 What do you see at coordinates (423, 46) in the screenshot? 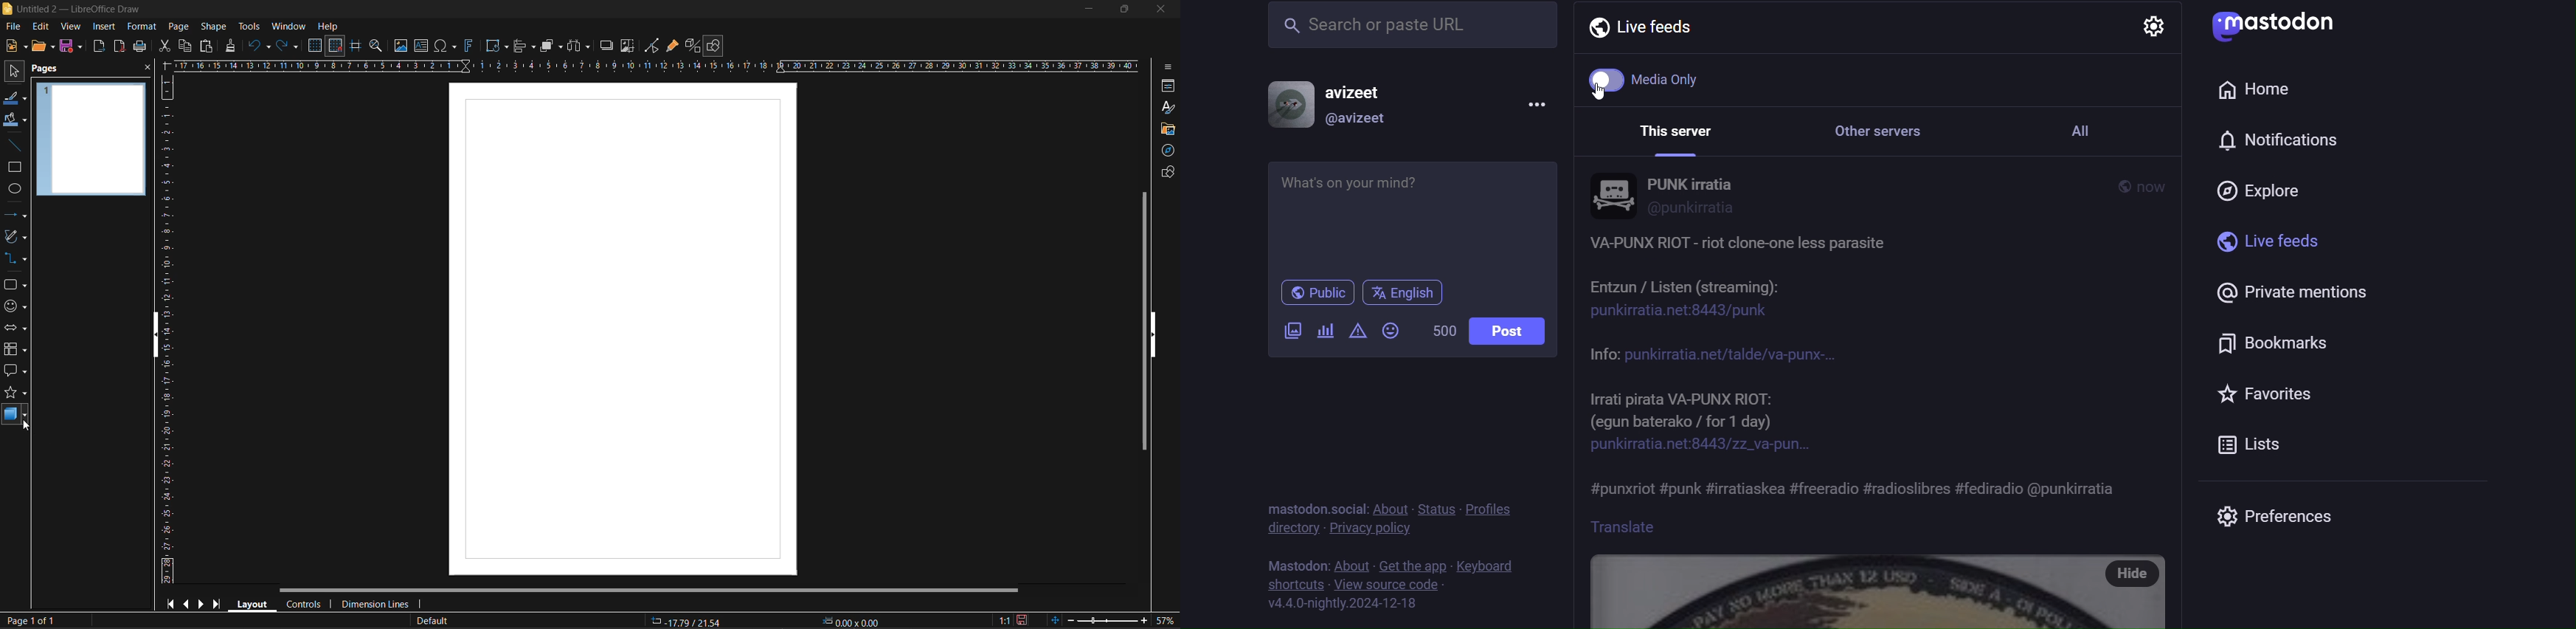
I see `textbox` at bounding box center [423, 46].